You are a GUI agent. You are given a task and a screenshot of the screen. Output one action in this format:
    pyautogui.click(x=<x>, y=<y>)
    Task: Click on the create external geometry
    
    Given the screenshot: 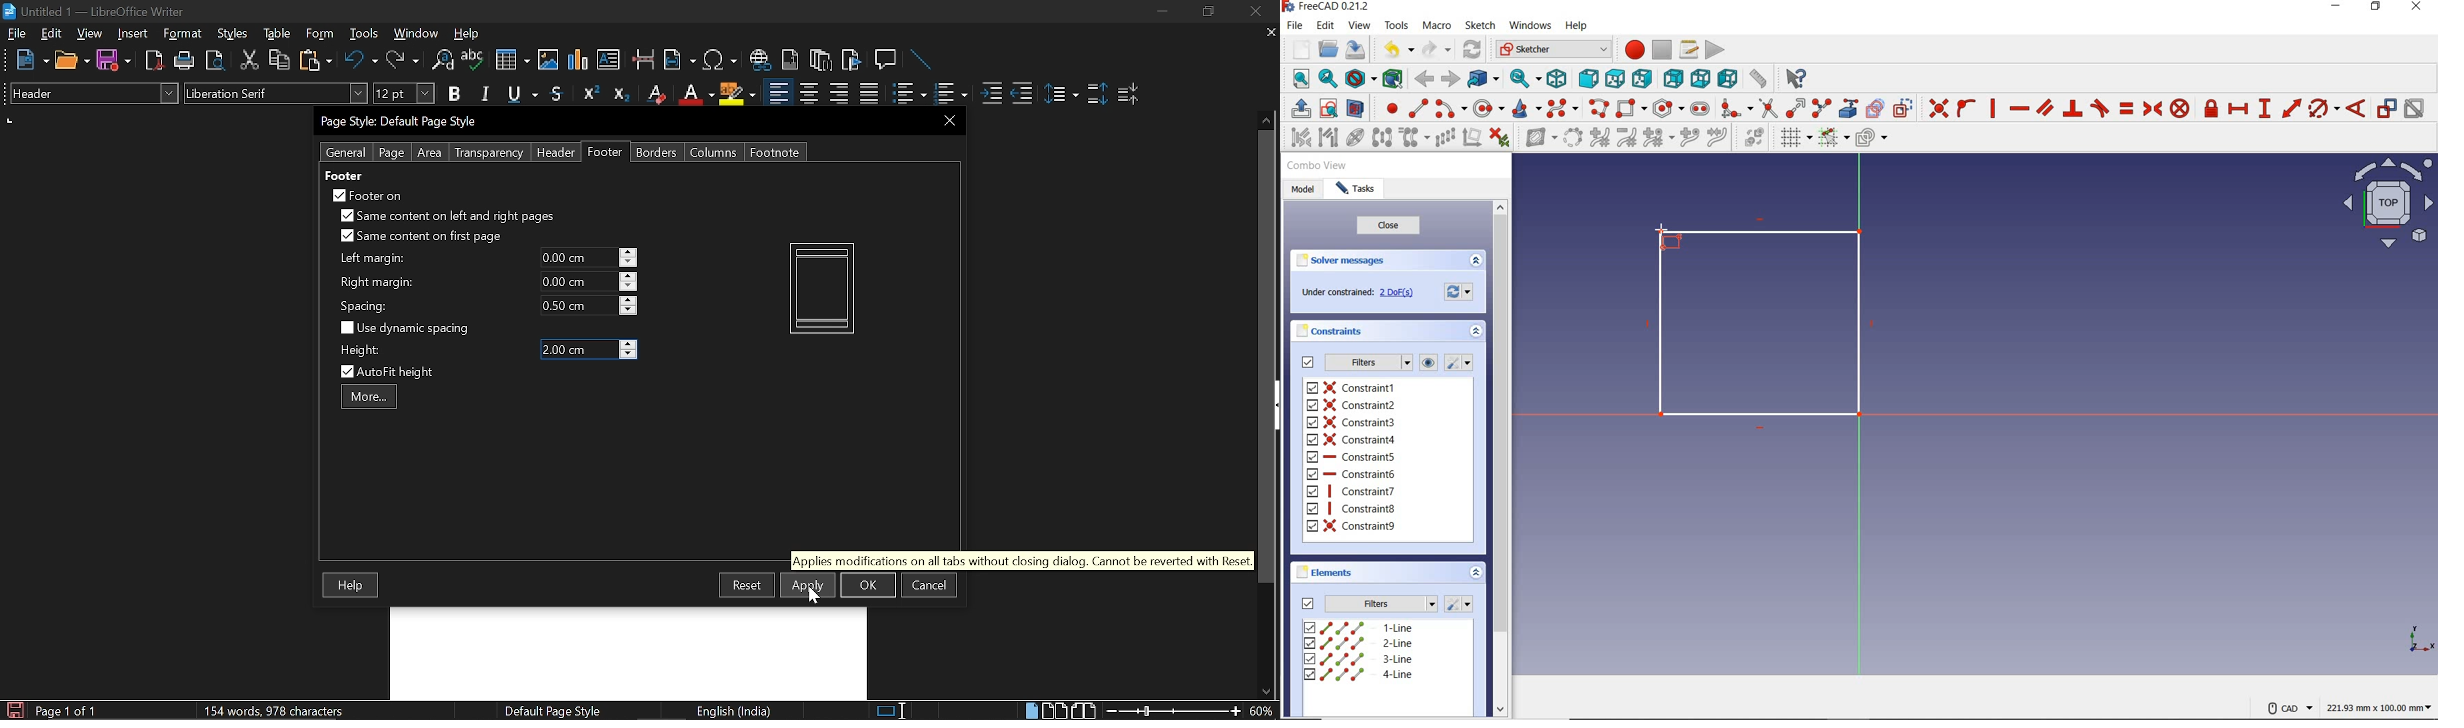 What is the action you would take?
    pyautogui.click(x=1850, y=108)
    